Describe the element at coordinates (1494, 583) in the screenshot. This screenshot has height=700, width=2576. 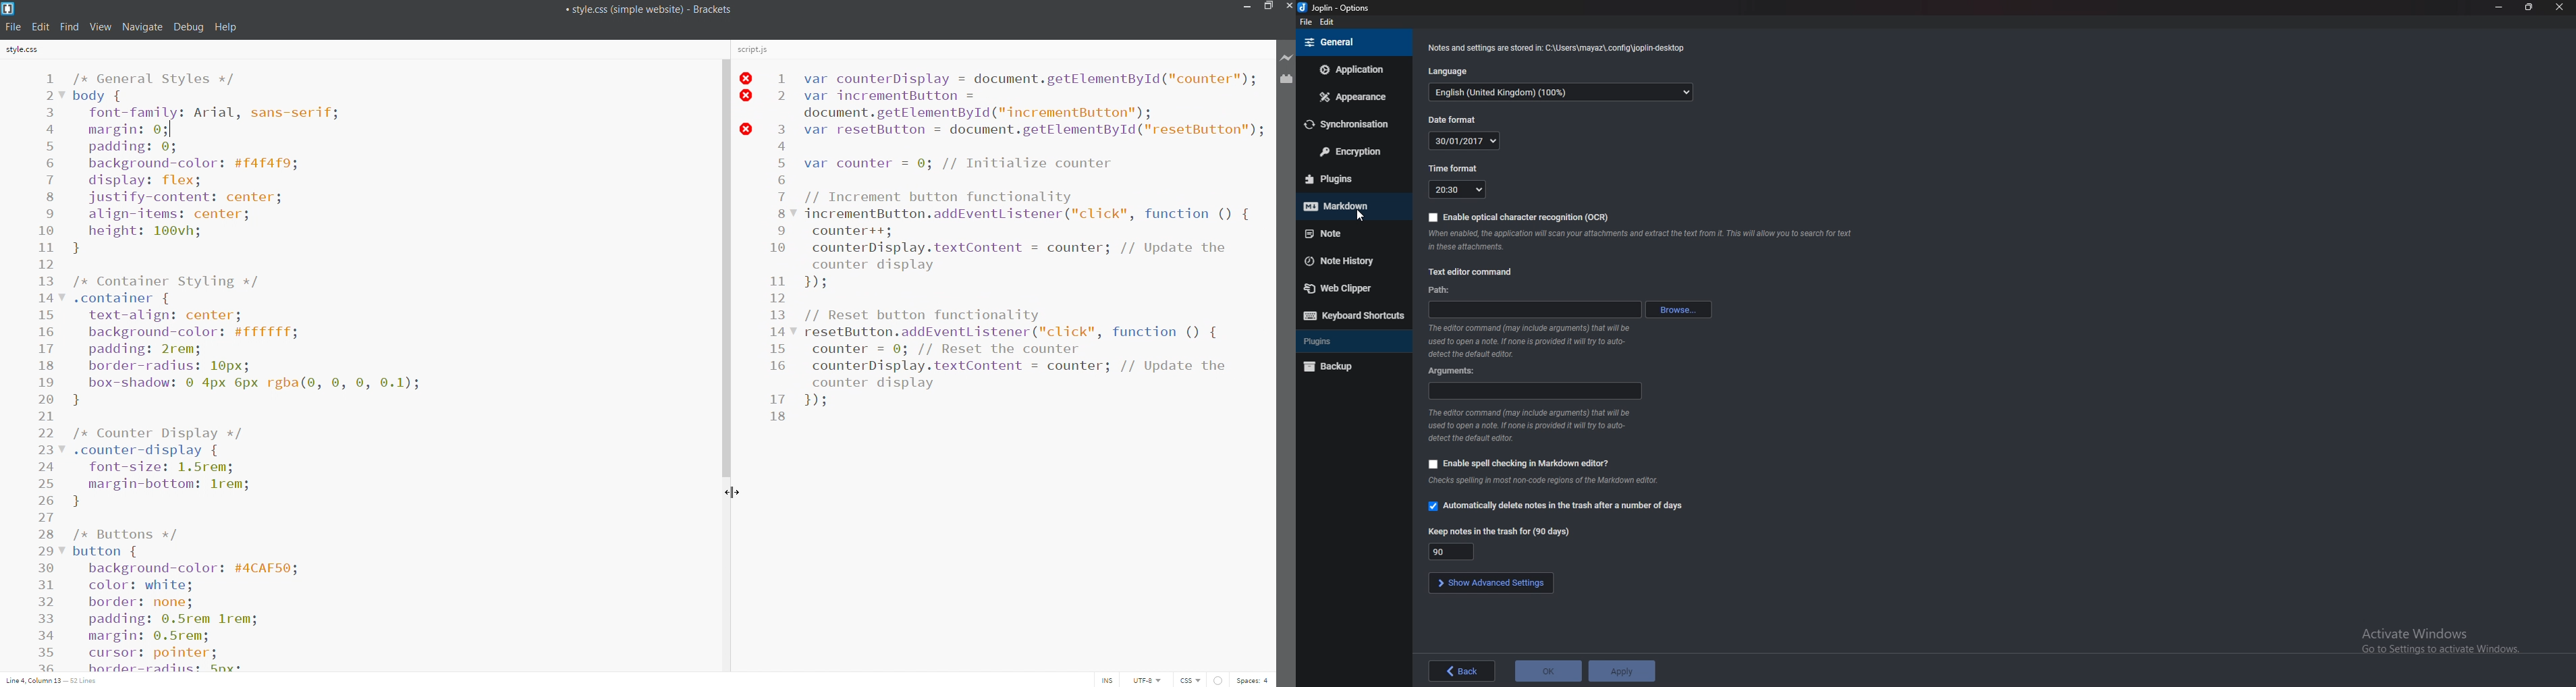
I see `show advanced settings` at that location.